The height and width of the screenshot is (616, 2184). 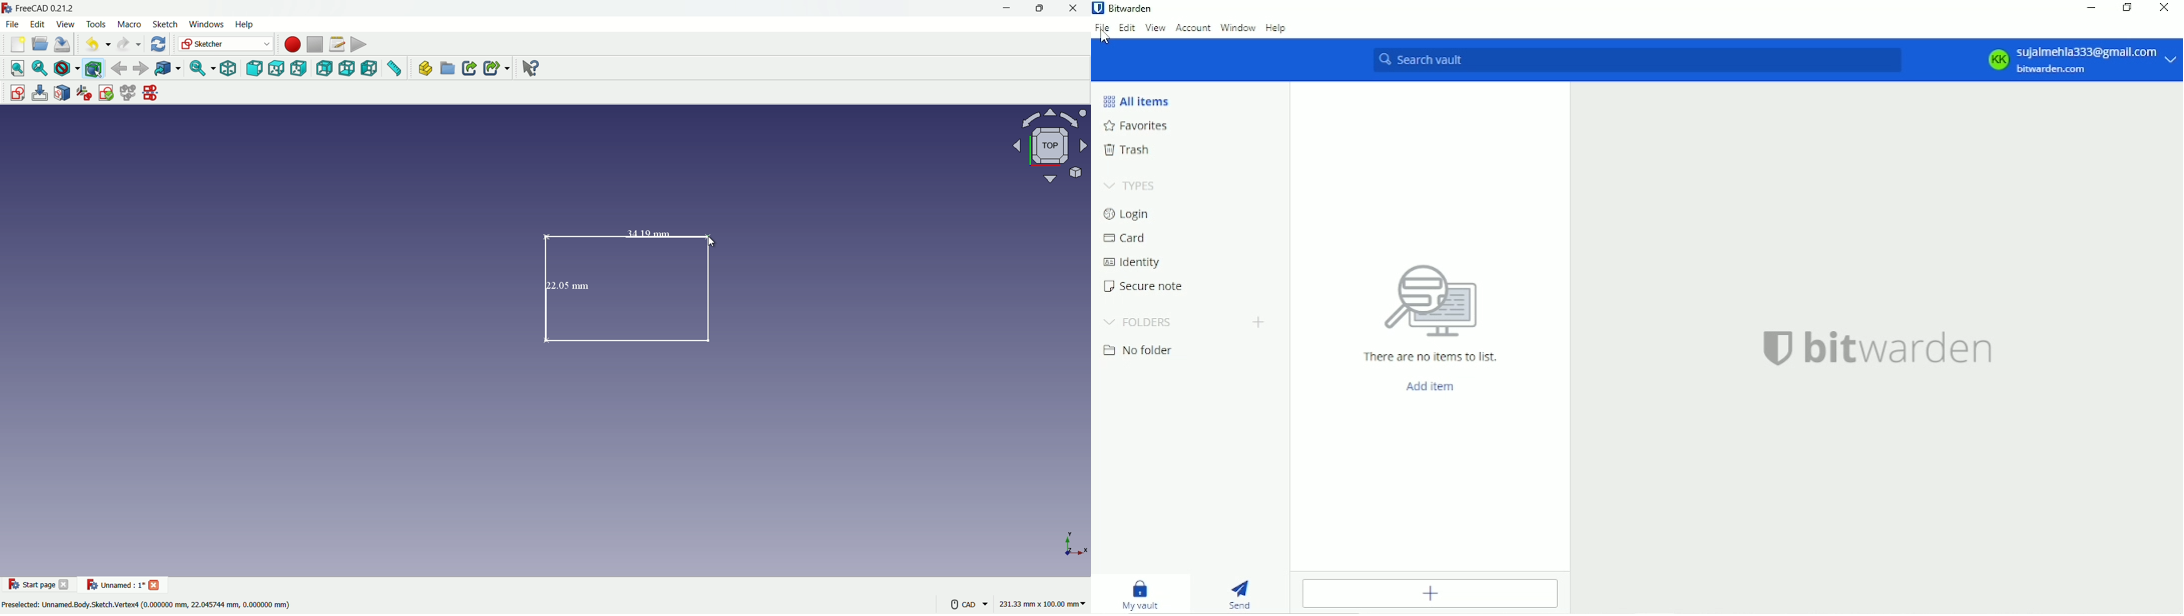 I want to click on There are no items to list., so click(x=1428, y=310).